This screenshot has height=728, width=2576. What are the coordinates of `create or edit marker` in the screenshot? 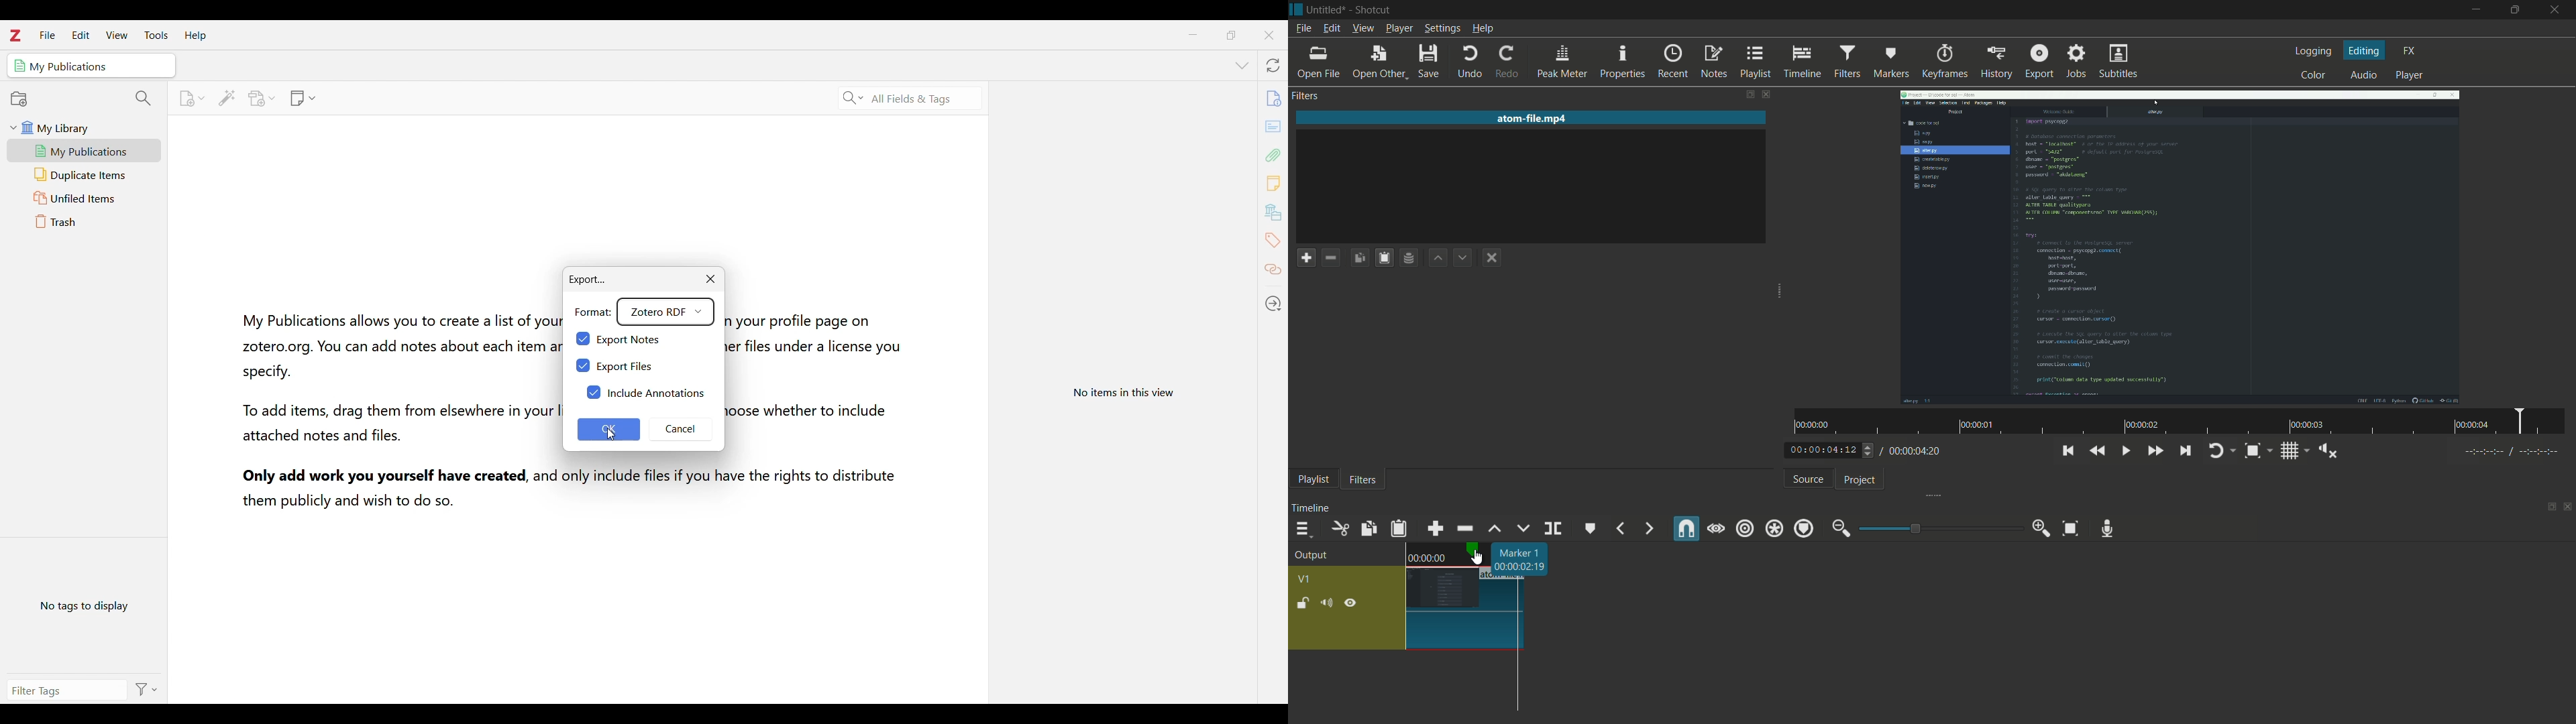 It's located at (1591, 529).